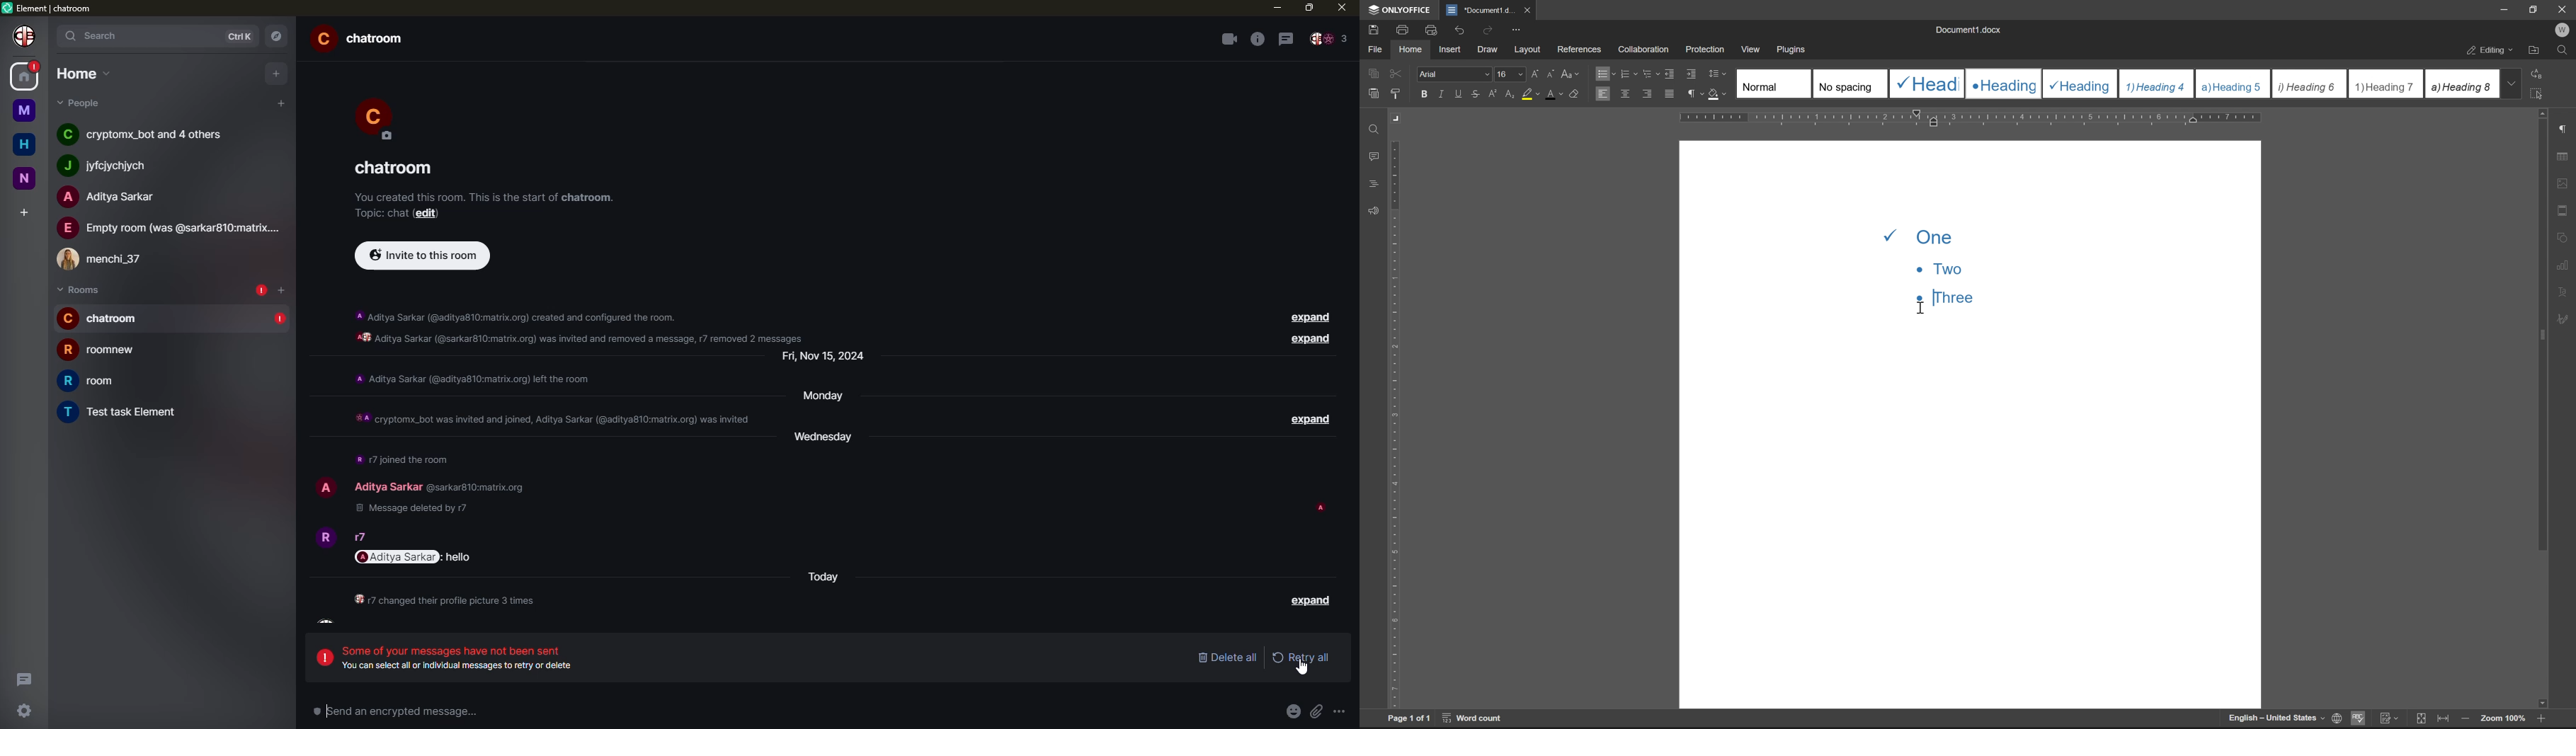  I want to click on room, so click(396, 166).